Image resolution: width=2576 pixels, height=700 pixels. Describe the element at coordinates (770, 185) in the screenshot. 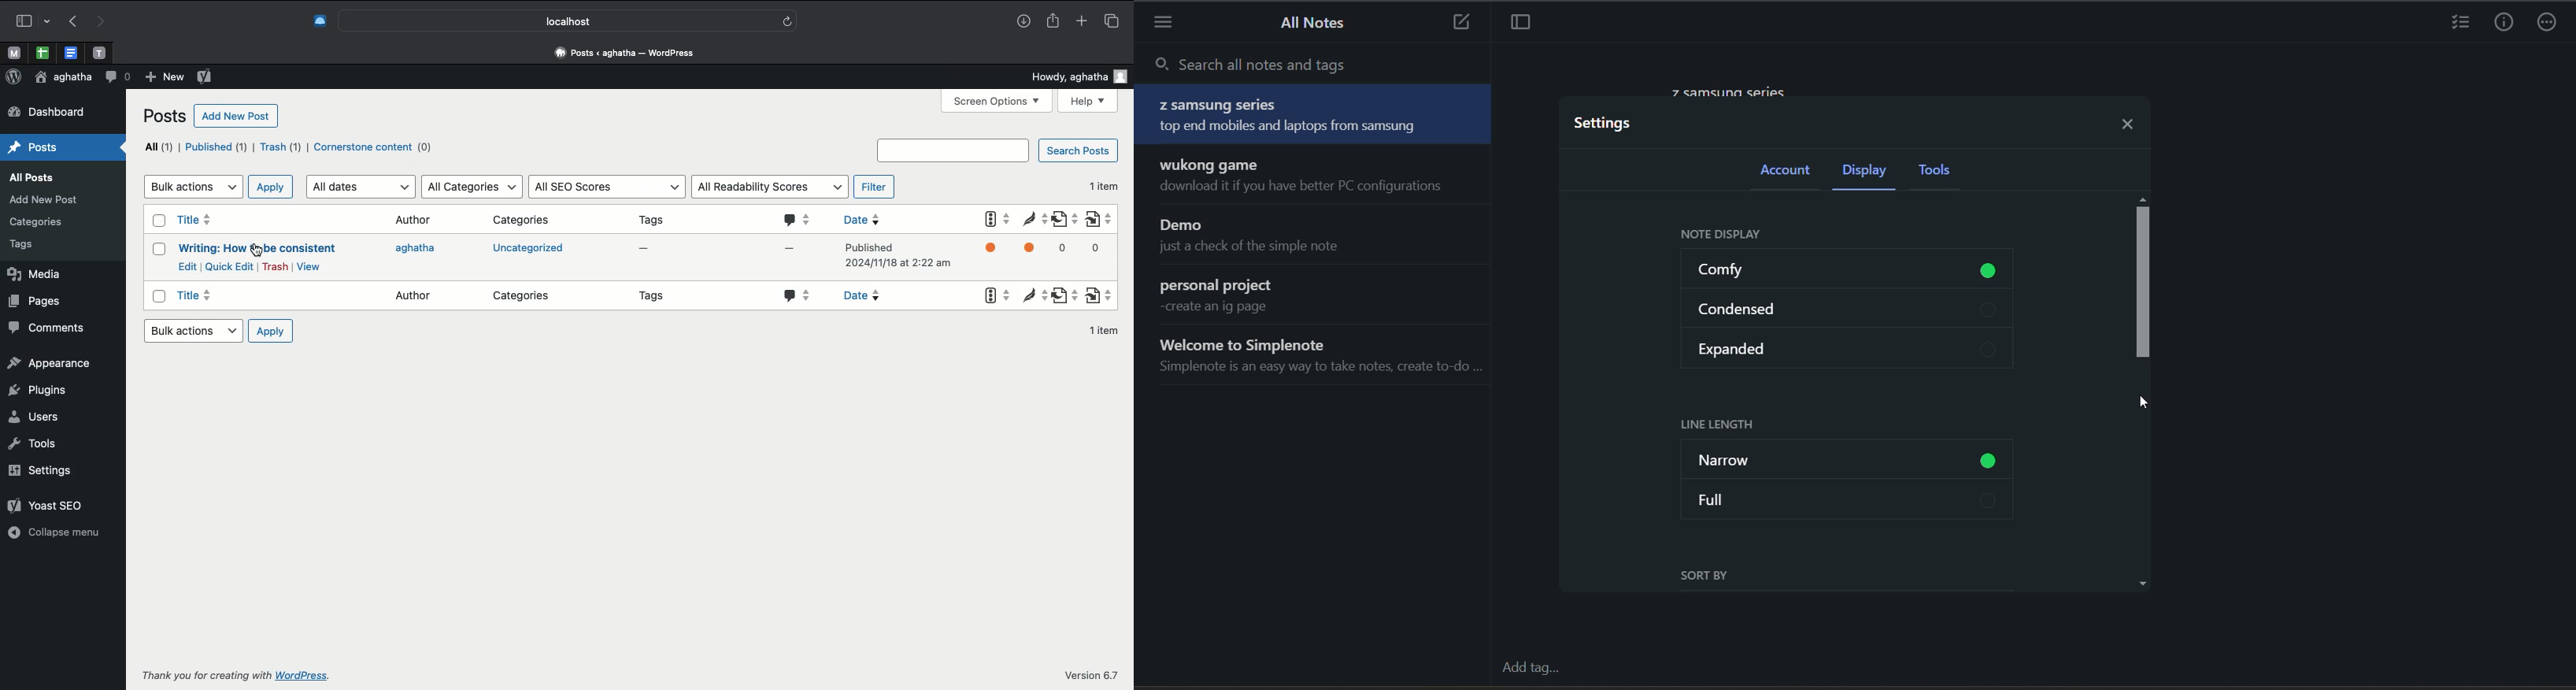

I see `All readability scores` at that location.